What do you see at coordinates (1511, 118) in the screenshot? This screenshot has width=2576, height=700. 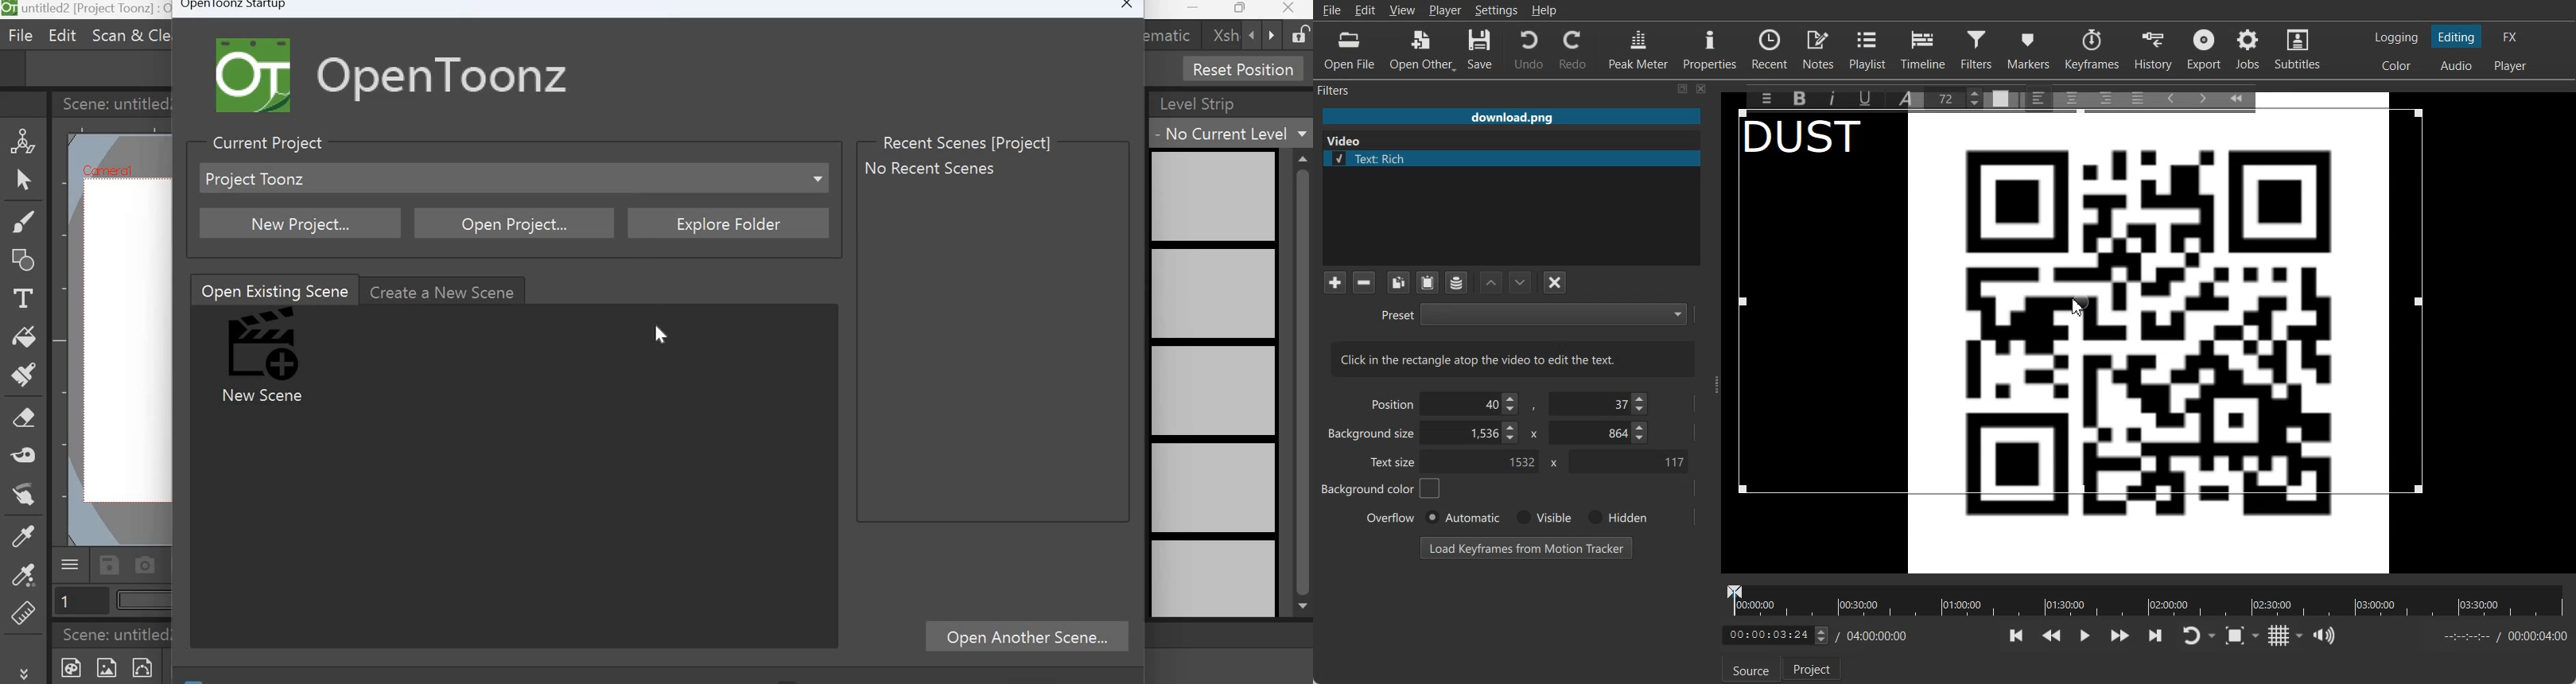 I see `File` at bounding box center [1511, 118].